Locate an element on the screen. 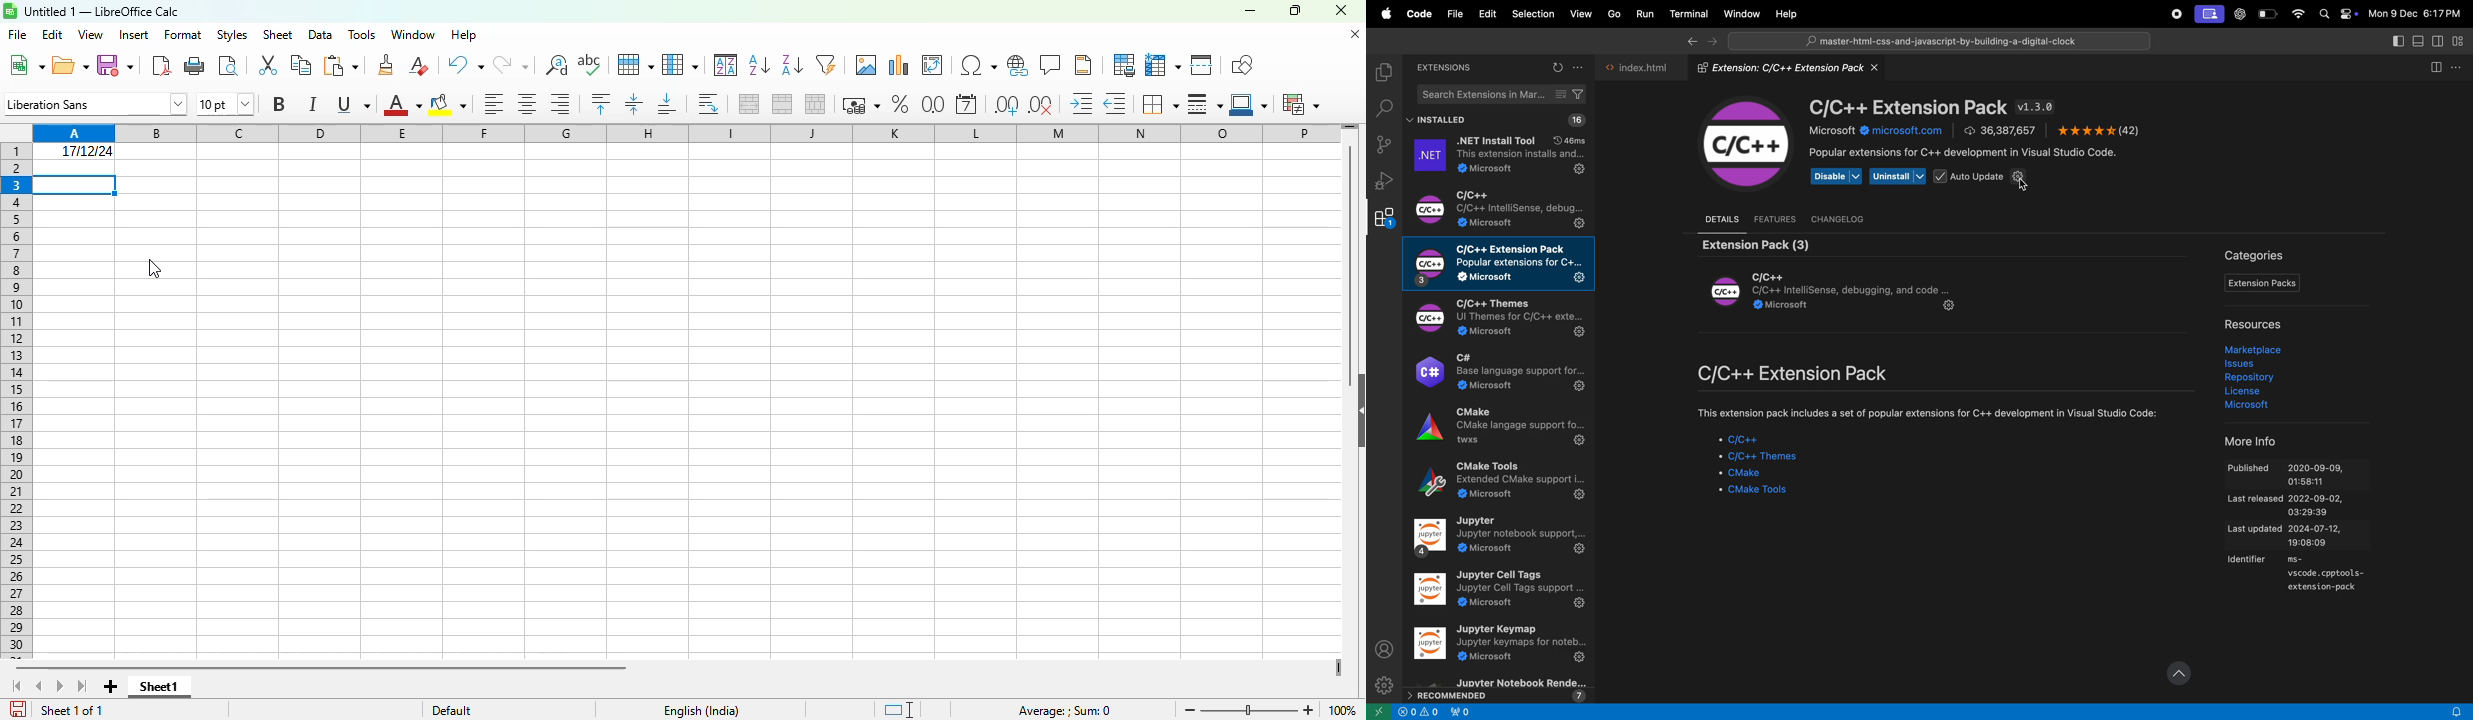 The height and width of the screenshot is (728, 2492). split window is located at coordinates (1201, 65).